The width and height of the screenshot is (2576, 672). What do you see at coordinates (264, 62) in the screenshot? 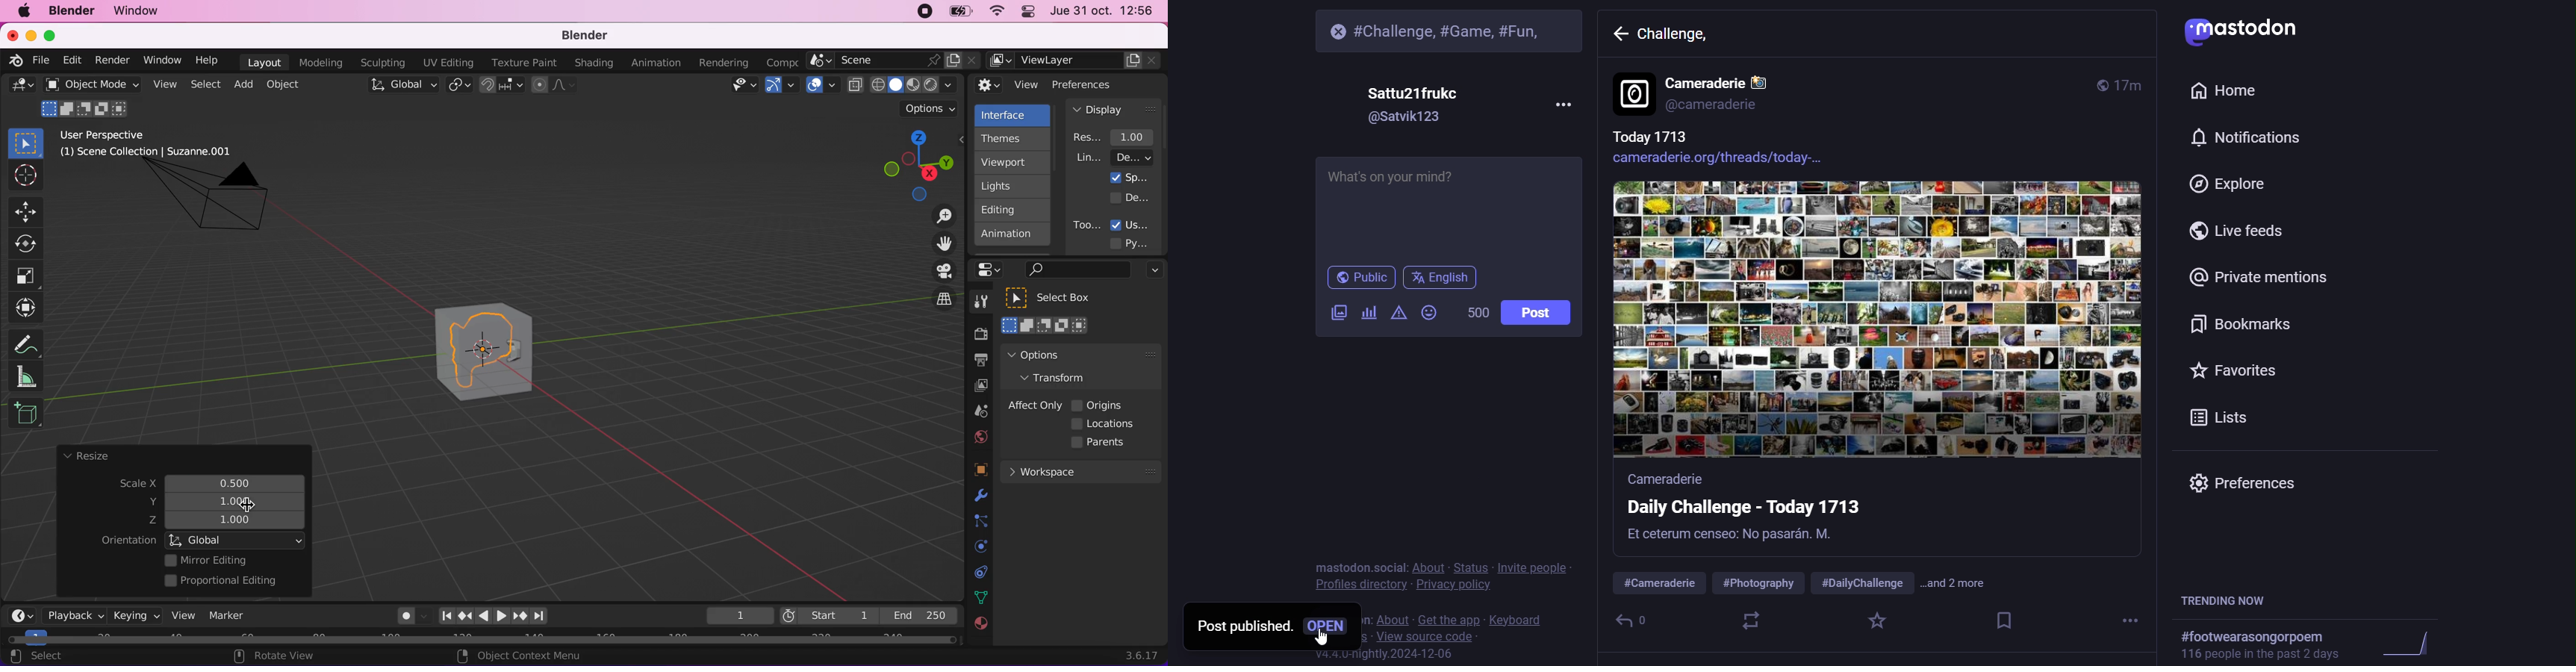
I see `layout` at bounding box center [264, 62].